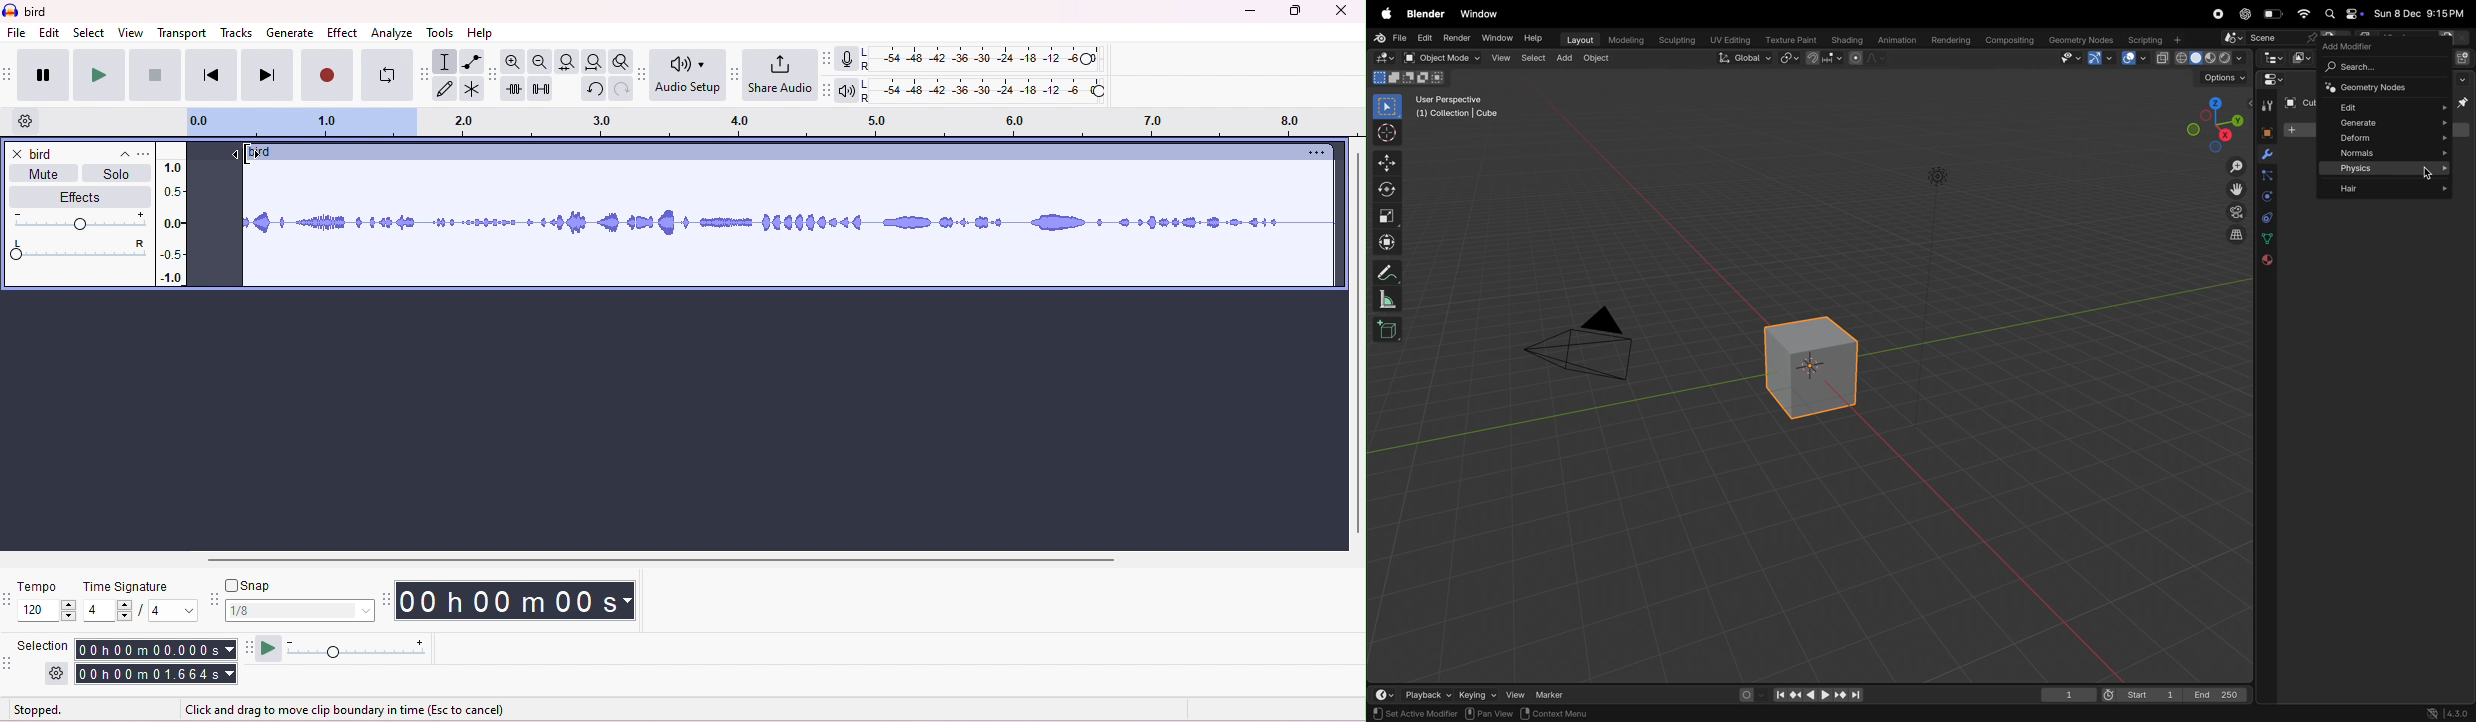 The height and width of the screenshot is (728, 2492). What do you see at coordinates (1950, 41) in the screenshot?
I see `rendering` at bounding box center [1950, 41].